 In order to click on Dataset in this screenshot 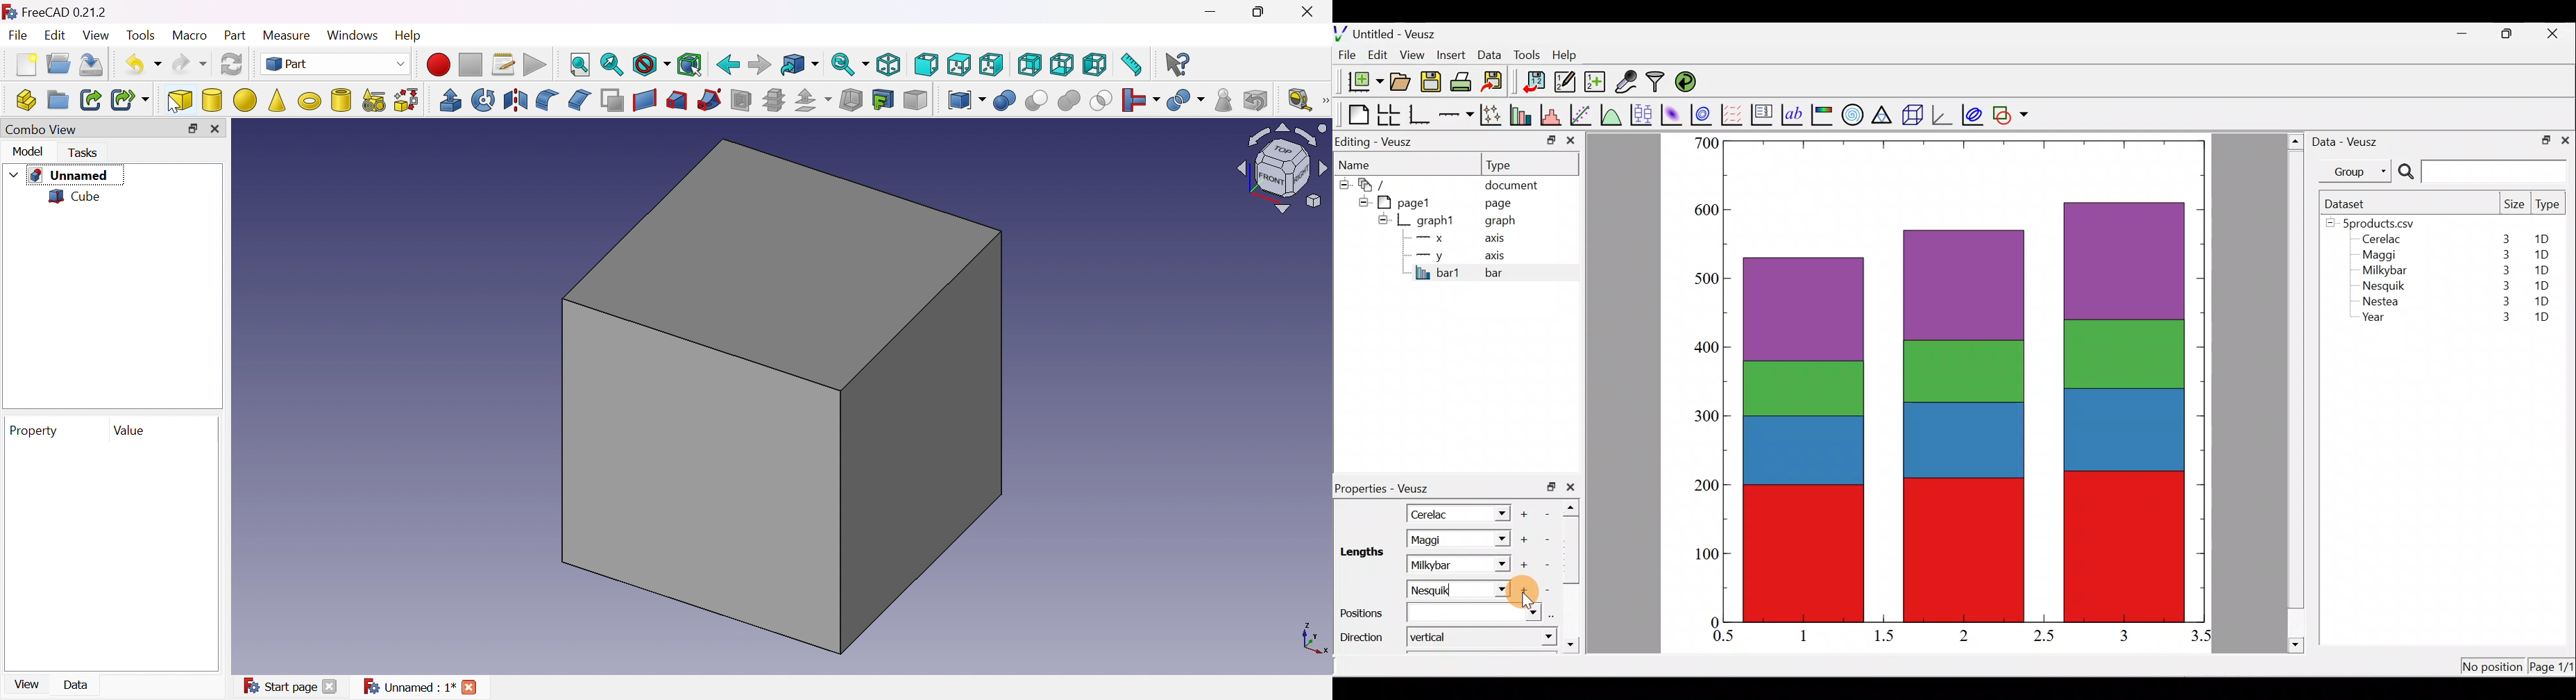, I will do `click(2349, 204)`.